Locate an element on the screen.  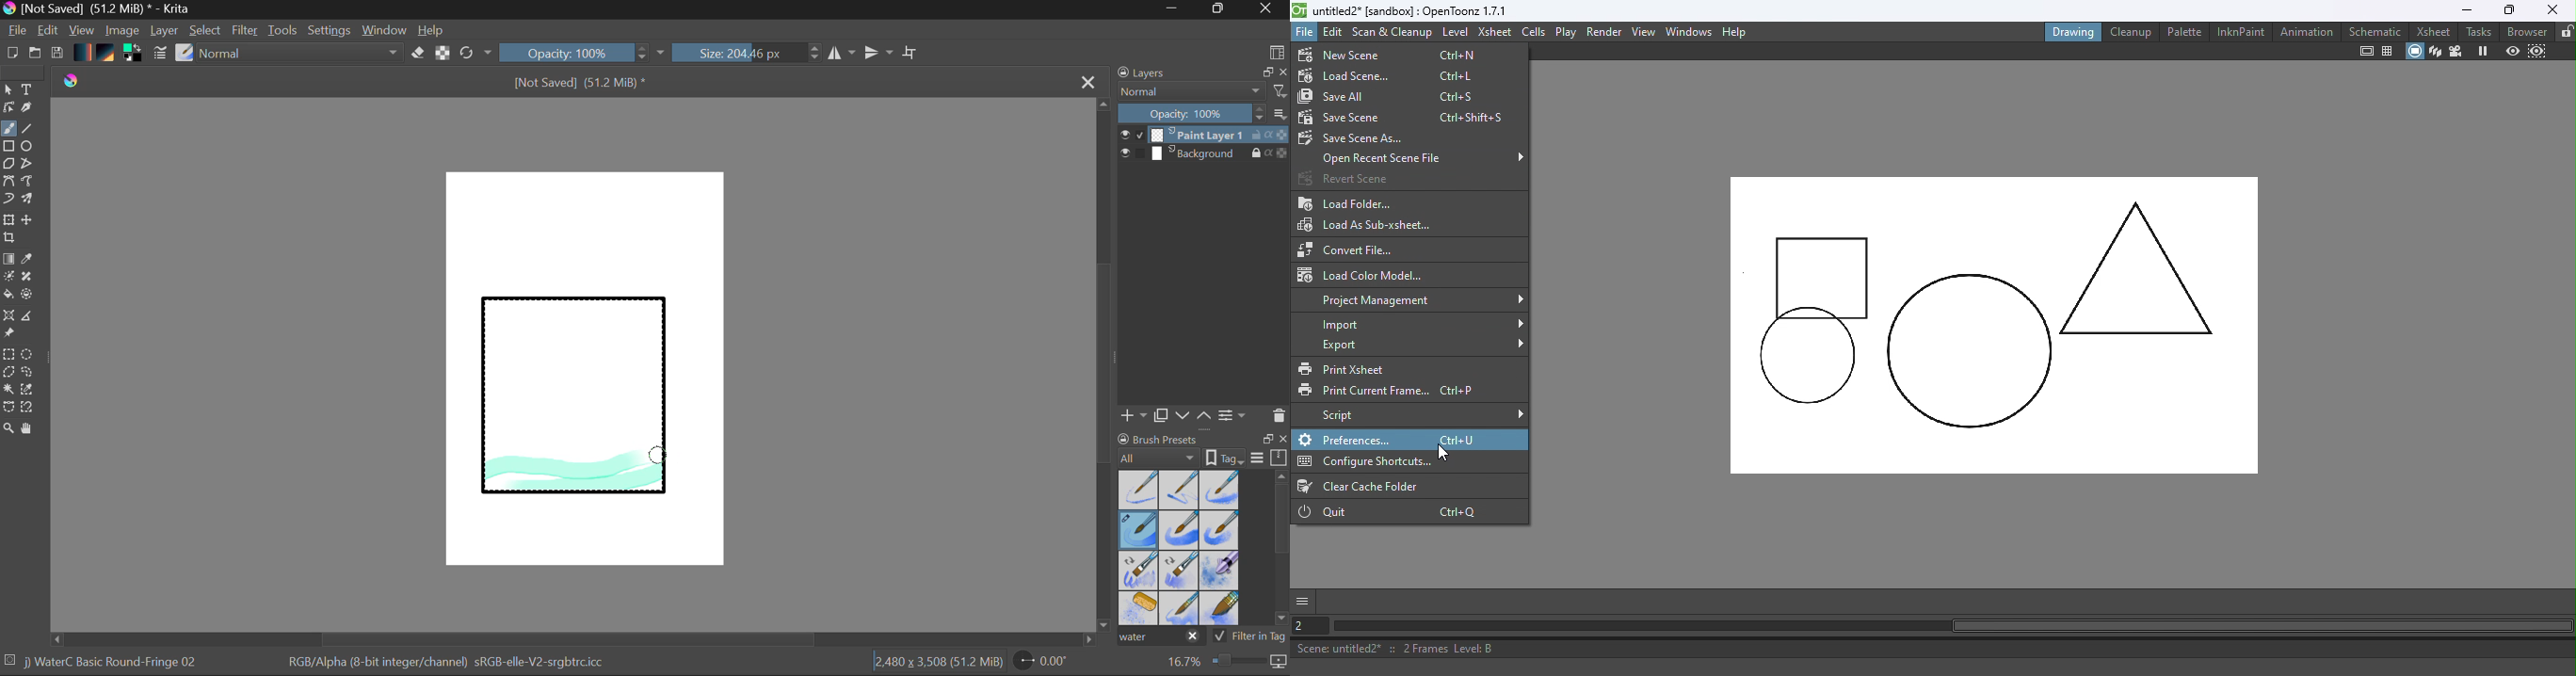
Calligraphic Tool is located at coordinates (32, 110).